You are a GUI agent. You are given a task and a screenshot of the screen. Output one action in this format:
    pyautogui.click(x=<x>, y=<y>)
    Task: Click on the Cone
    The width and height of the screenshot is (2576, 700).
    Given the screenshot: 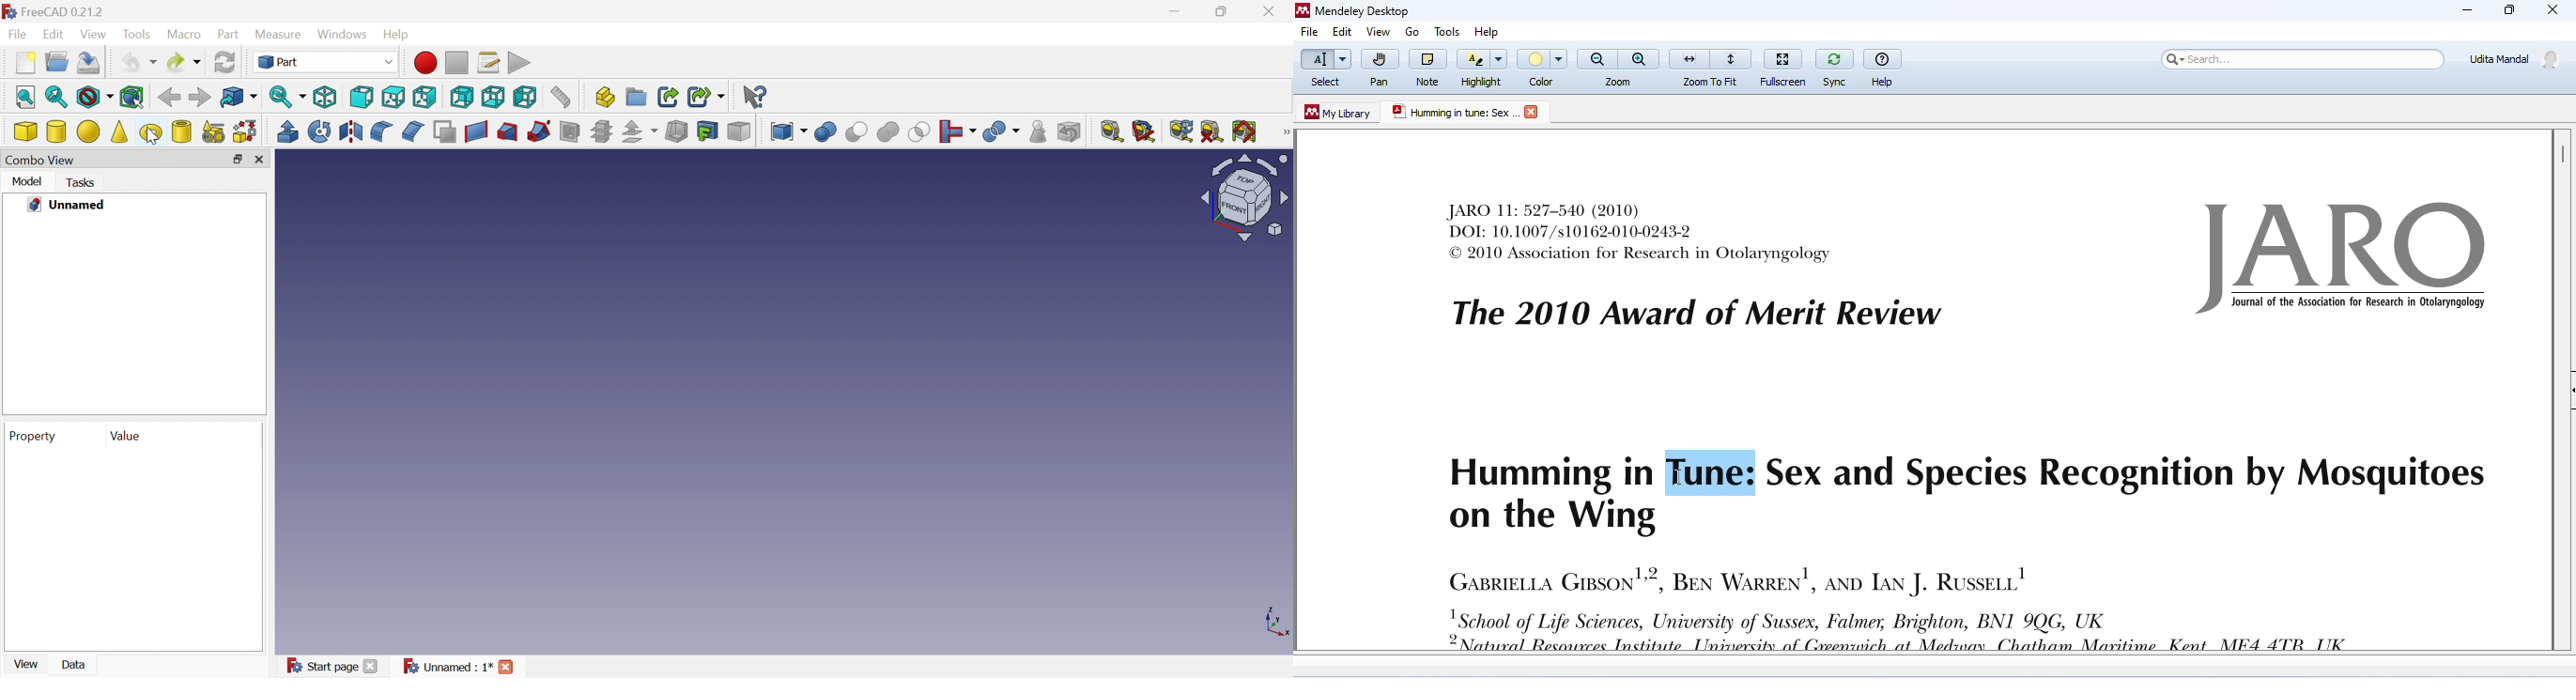 What is the action you would take?
    pyautogui.click(x=120, y=132)
    